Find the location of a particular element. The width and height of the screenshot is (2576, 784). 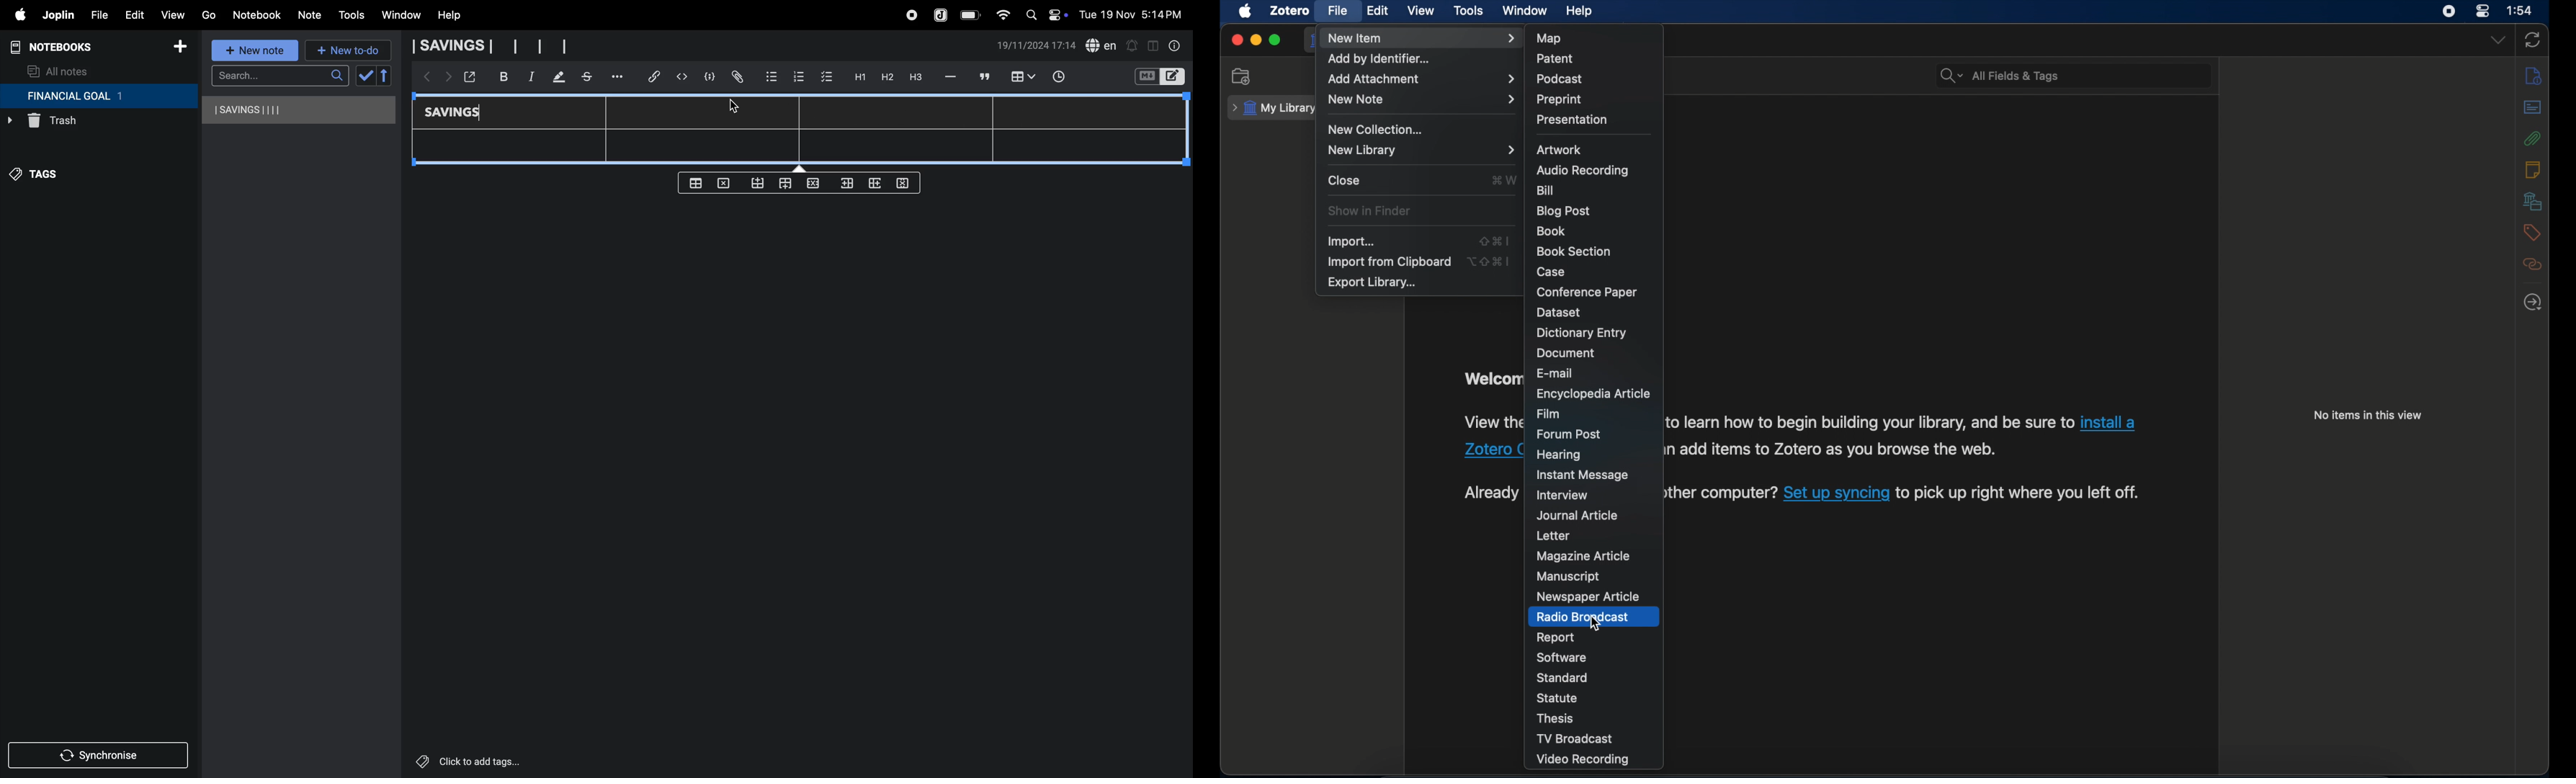

battery is located at coordinates (971, 15).